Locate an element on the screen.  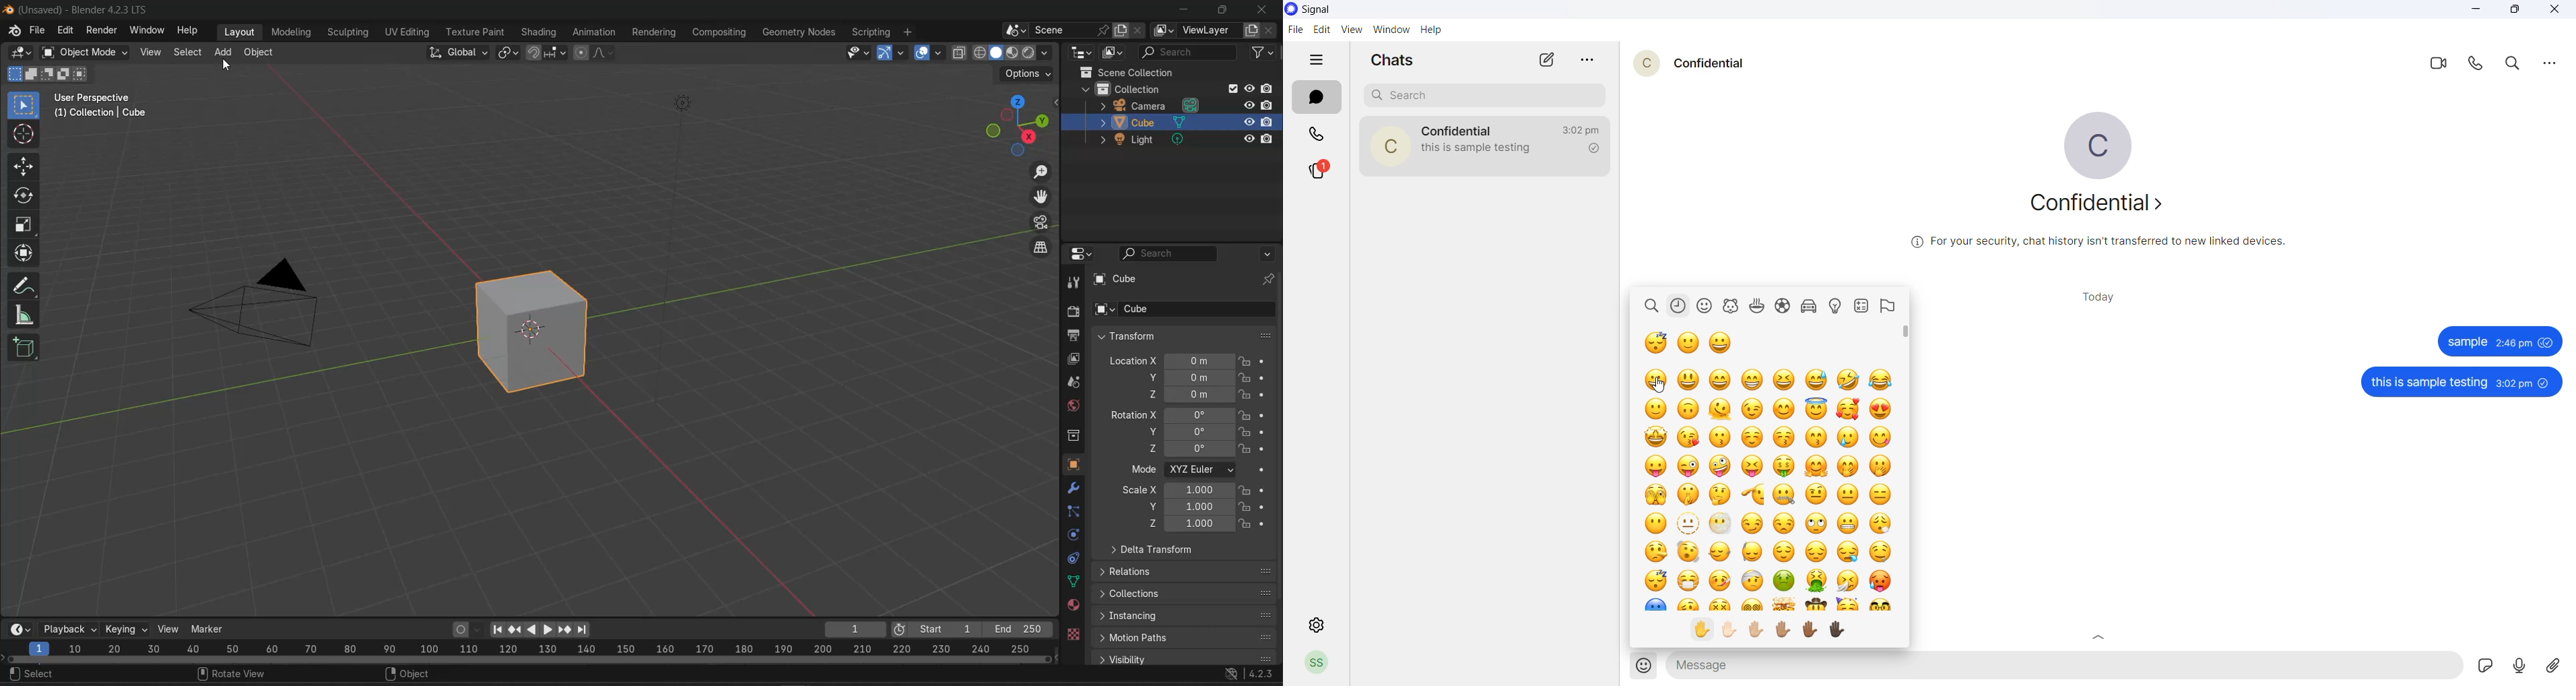
cursor is located at coordinates (1658, 385).